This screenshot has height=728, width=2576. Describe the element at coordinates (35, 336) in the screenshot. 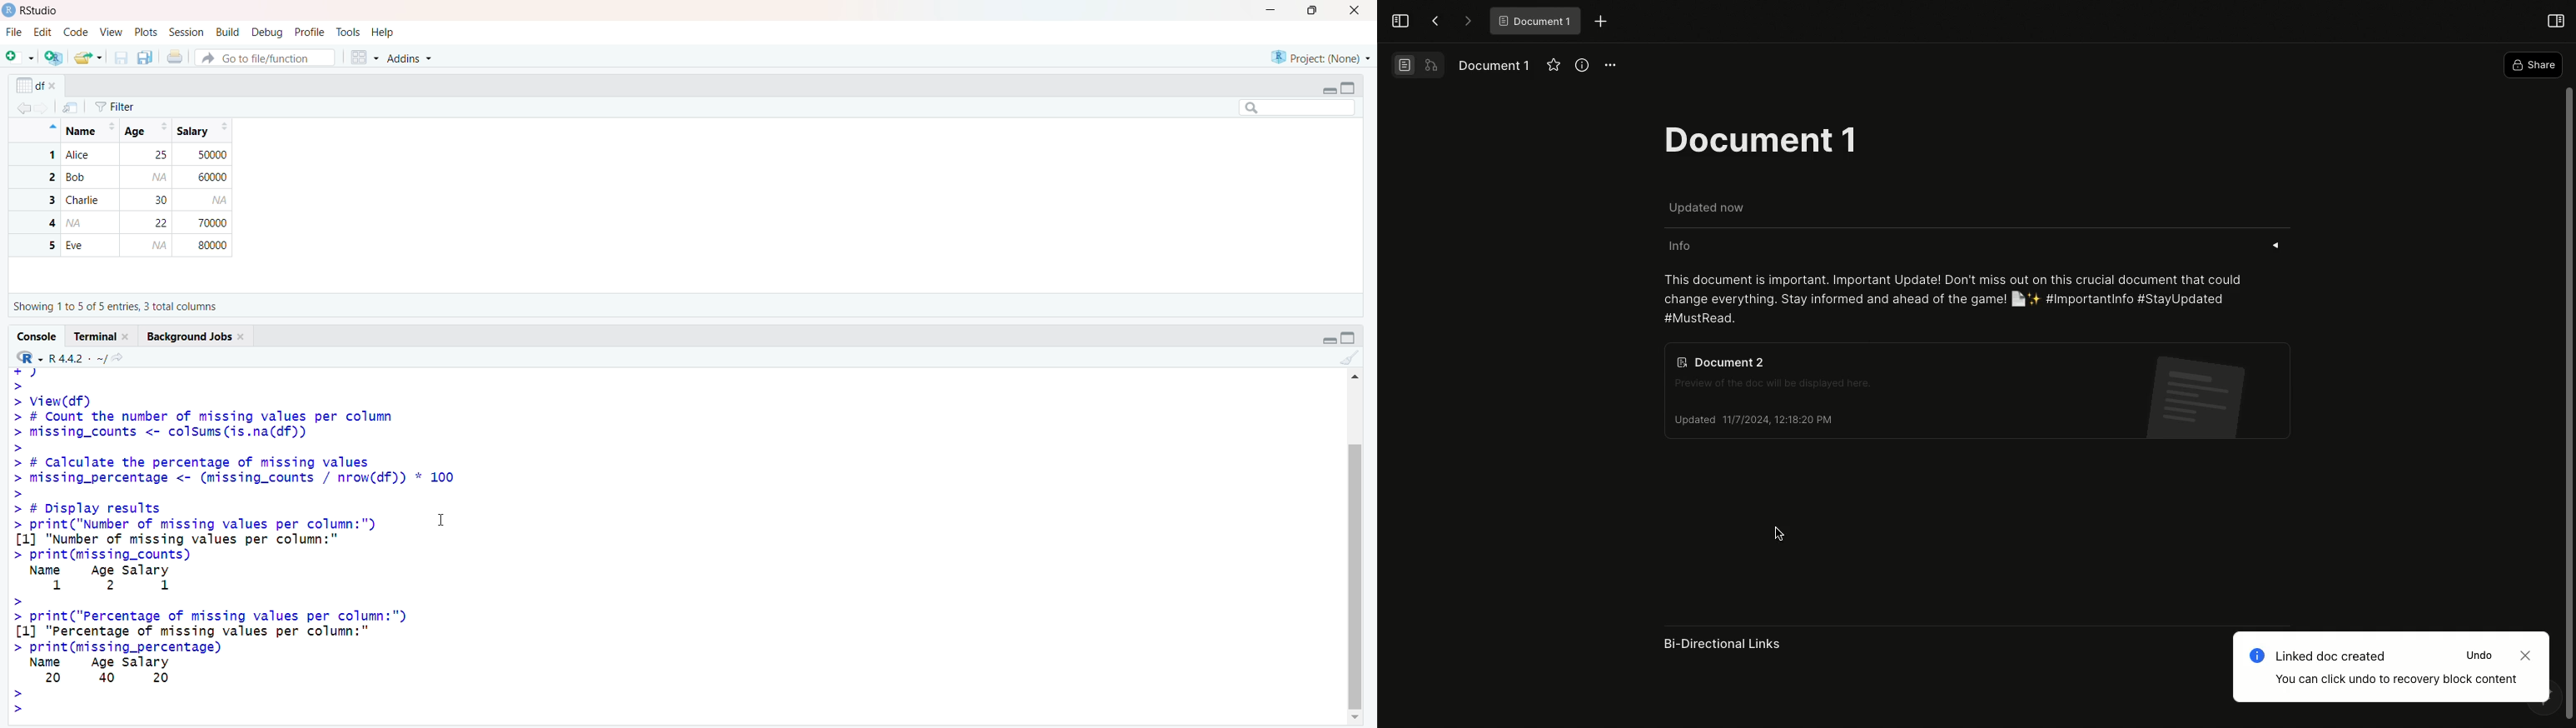

I see `Console` at that location.